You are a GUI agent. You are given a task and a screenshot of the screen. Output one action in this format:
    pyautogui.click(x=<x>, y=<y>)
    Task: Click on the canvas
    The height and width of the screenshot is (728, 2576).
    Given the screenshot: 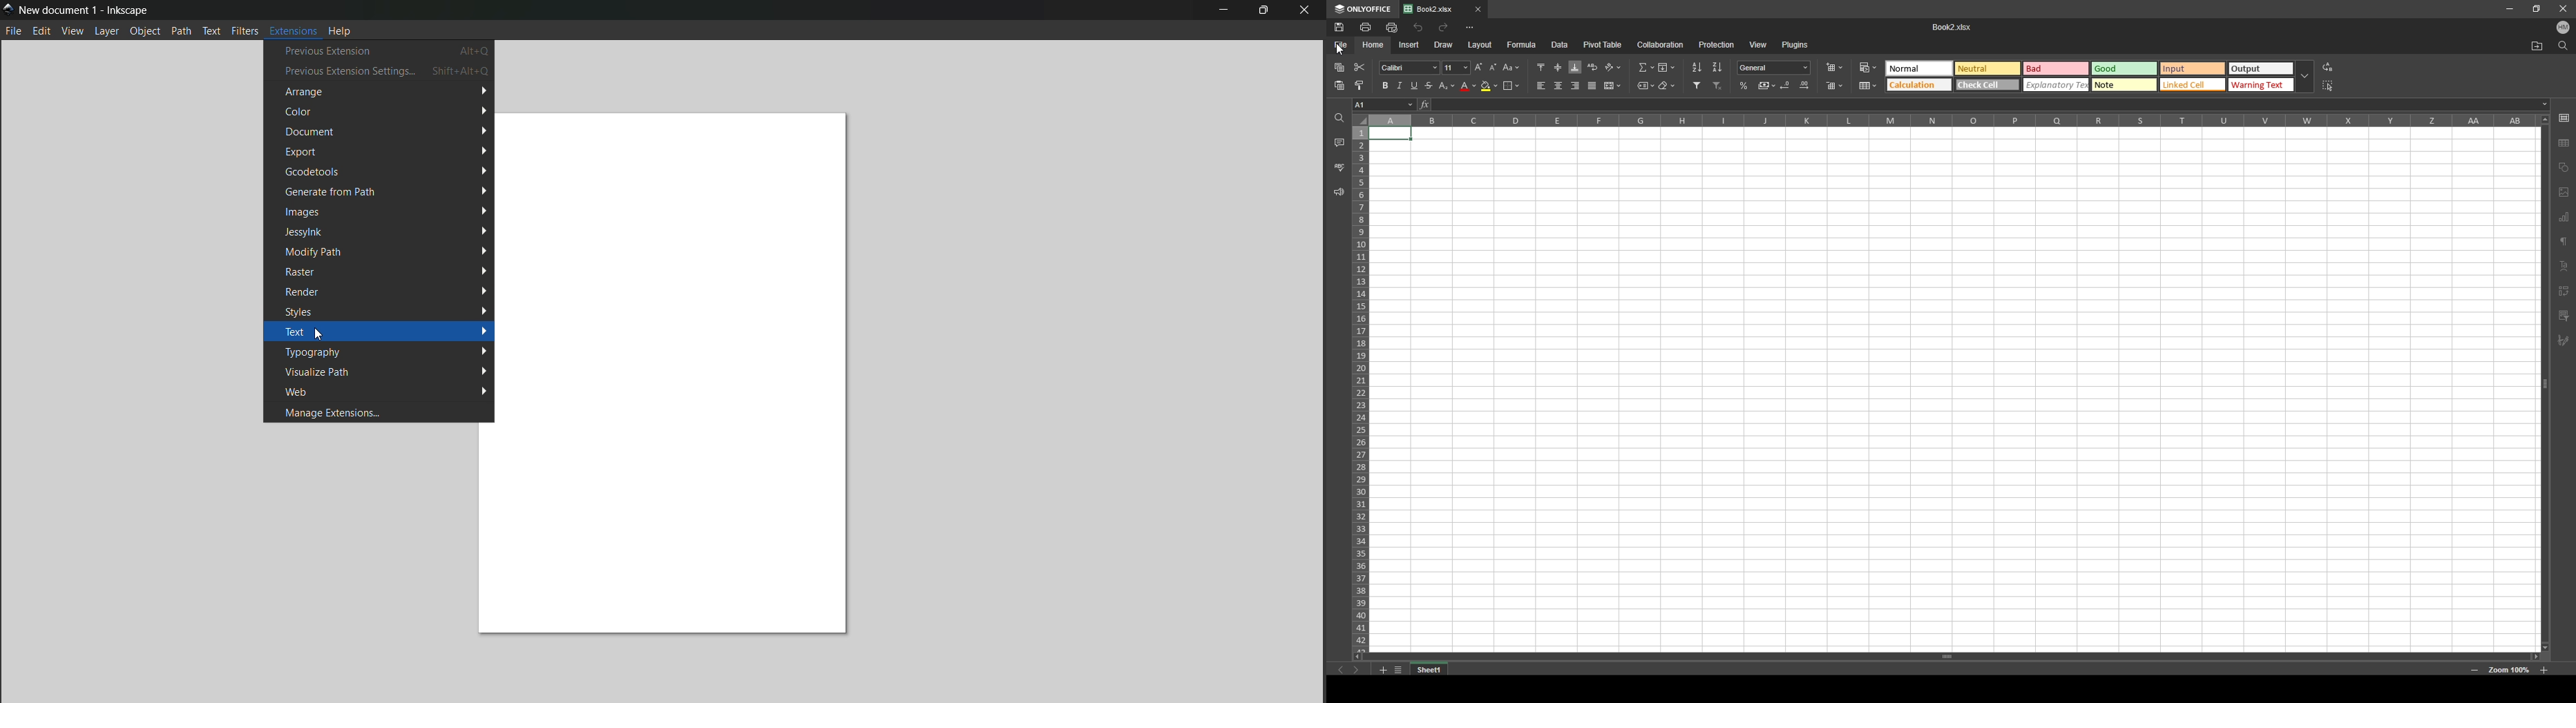 What is the action you would take?
    pyautogui.click(x=682, y=374)
    